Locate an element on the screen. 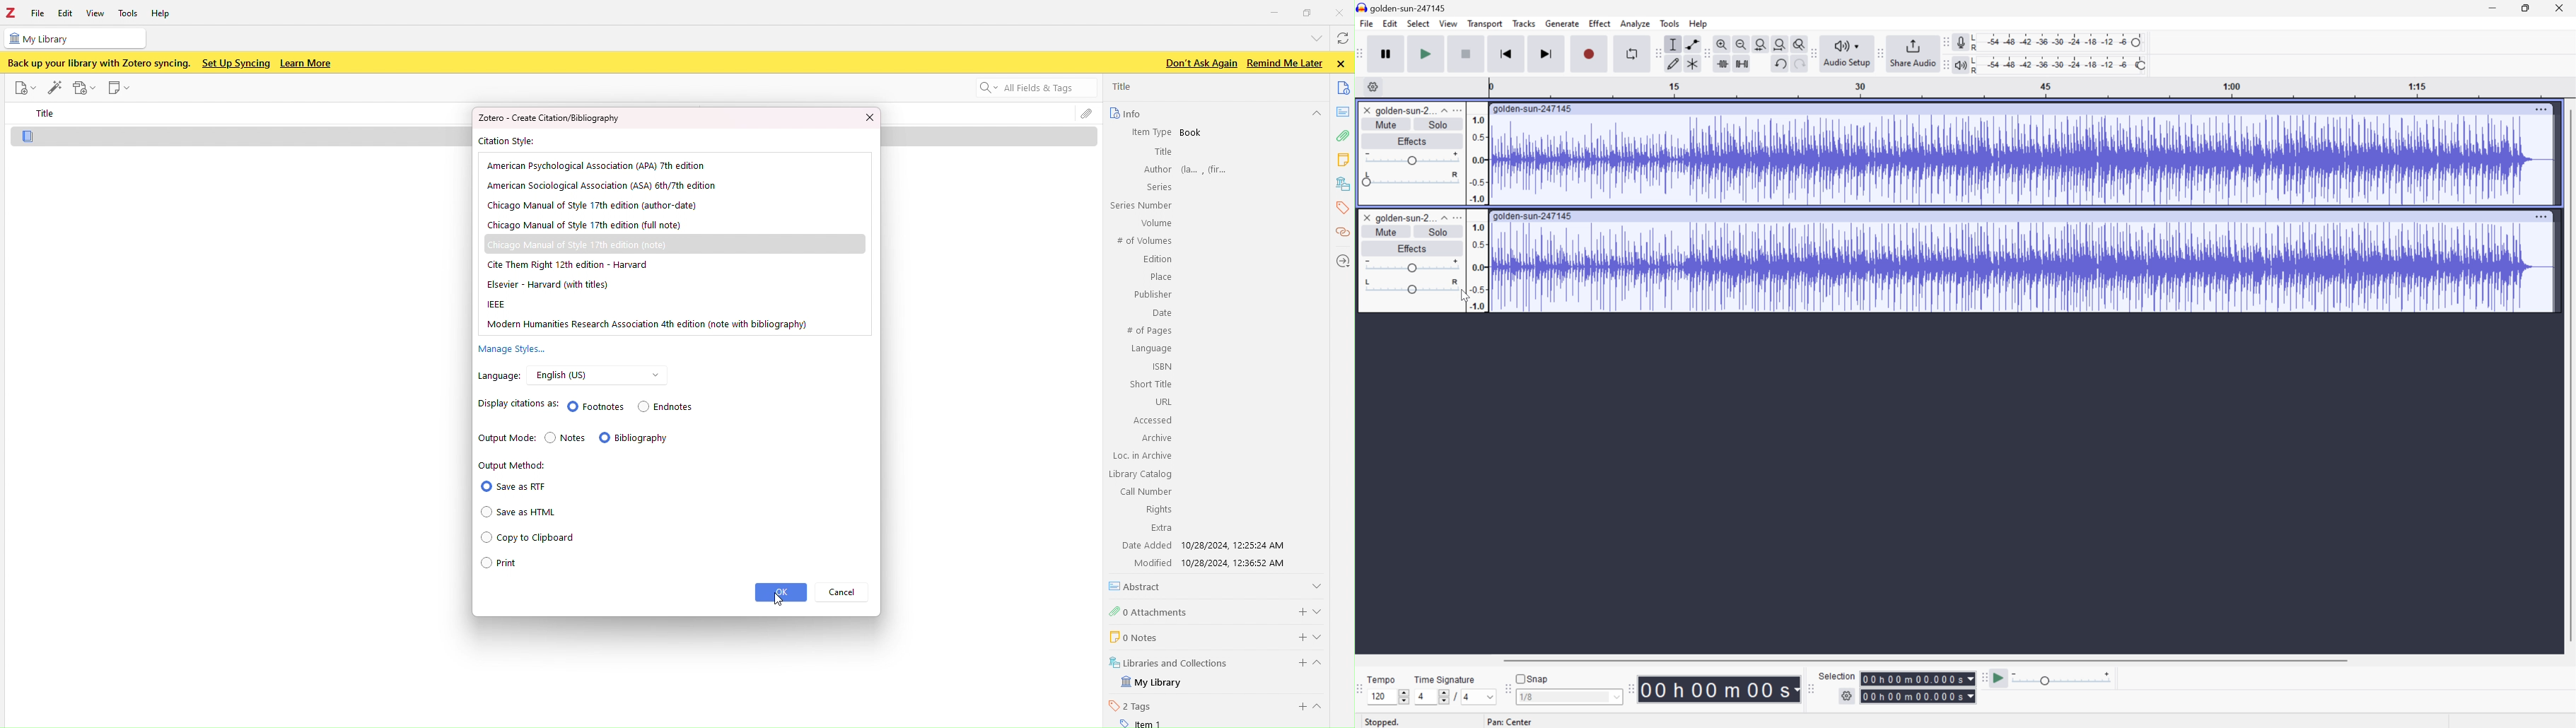  Trim audio outside selection is located at coordinates (1722, 64).